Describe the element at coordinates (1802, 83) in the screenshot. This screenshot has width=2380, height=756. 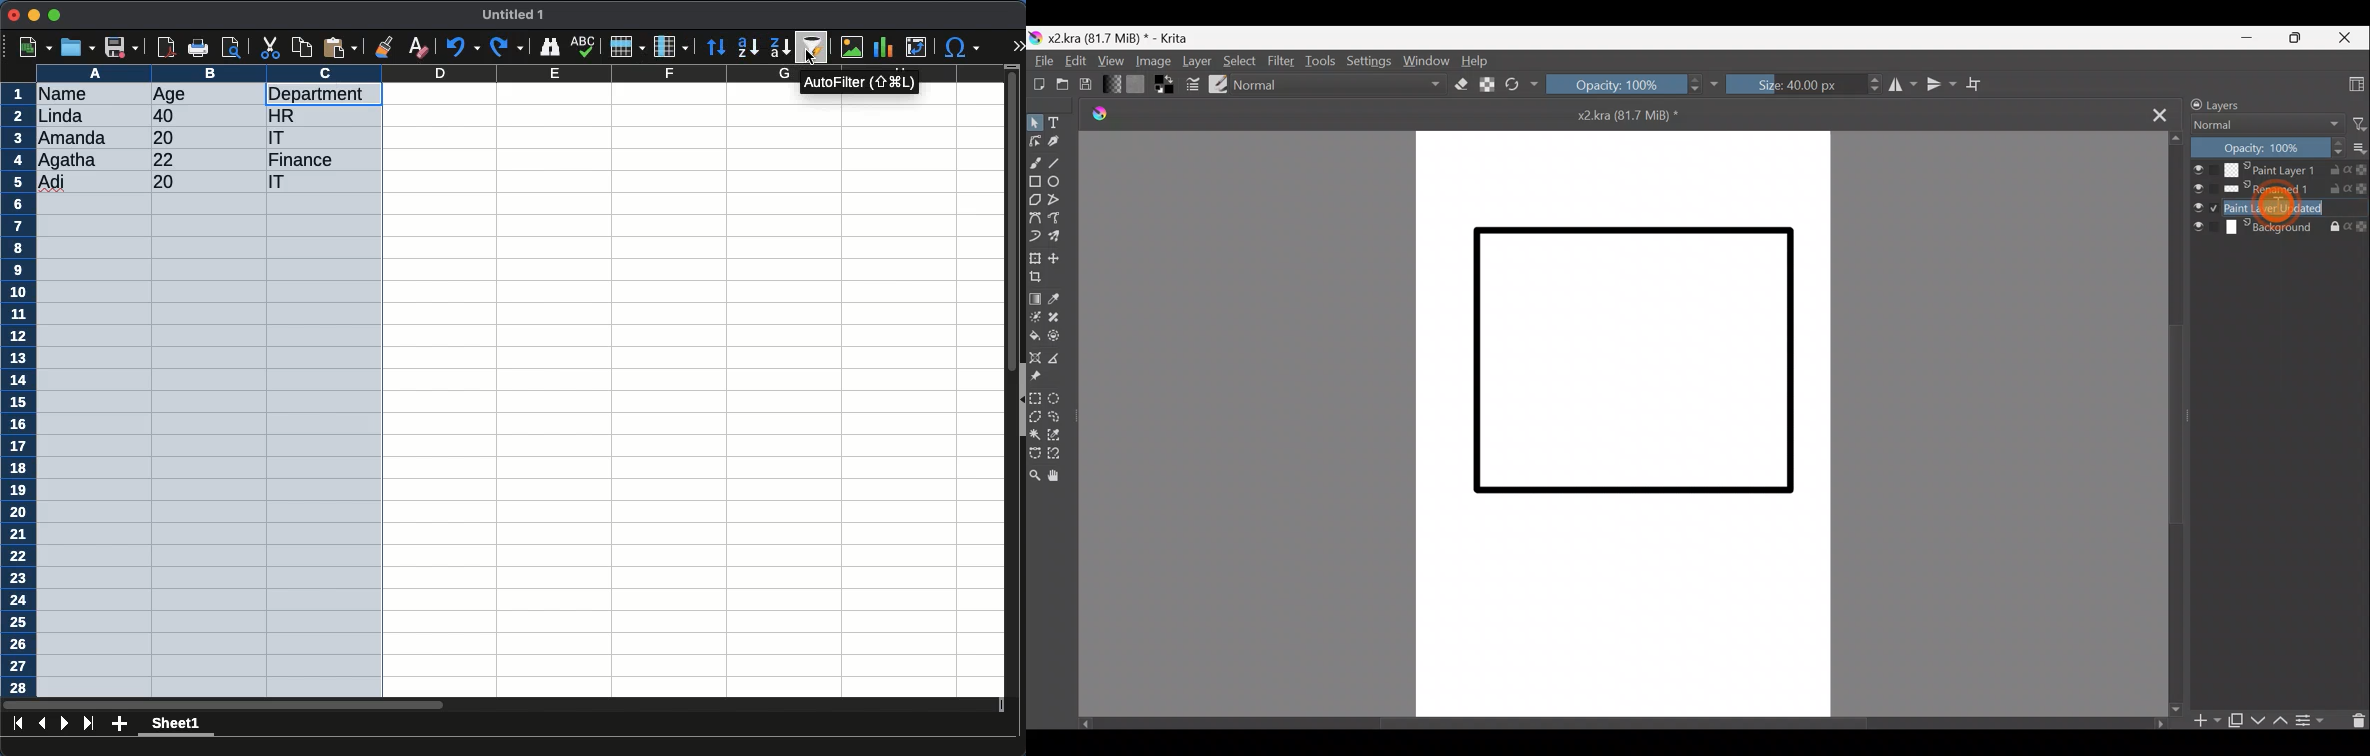
I see `Size: 40.00px` at that location.